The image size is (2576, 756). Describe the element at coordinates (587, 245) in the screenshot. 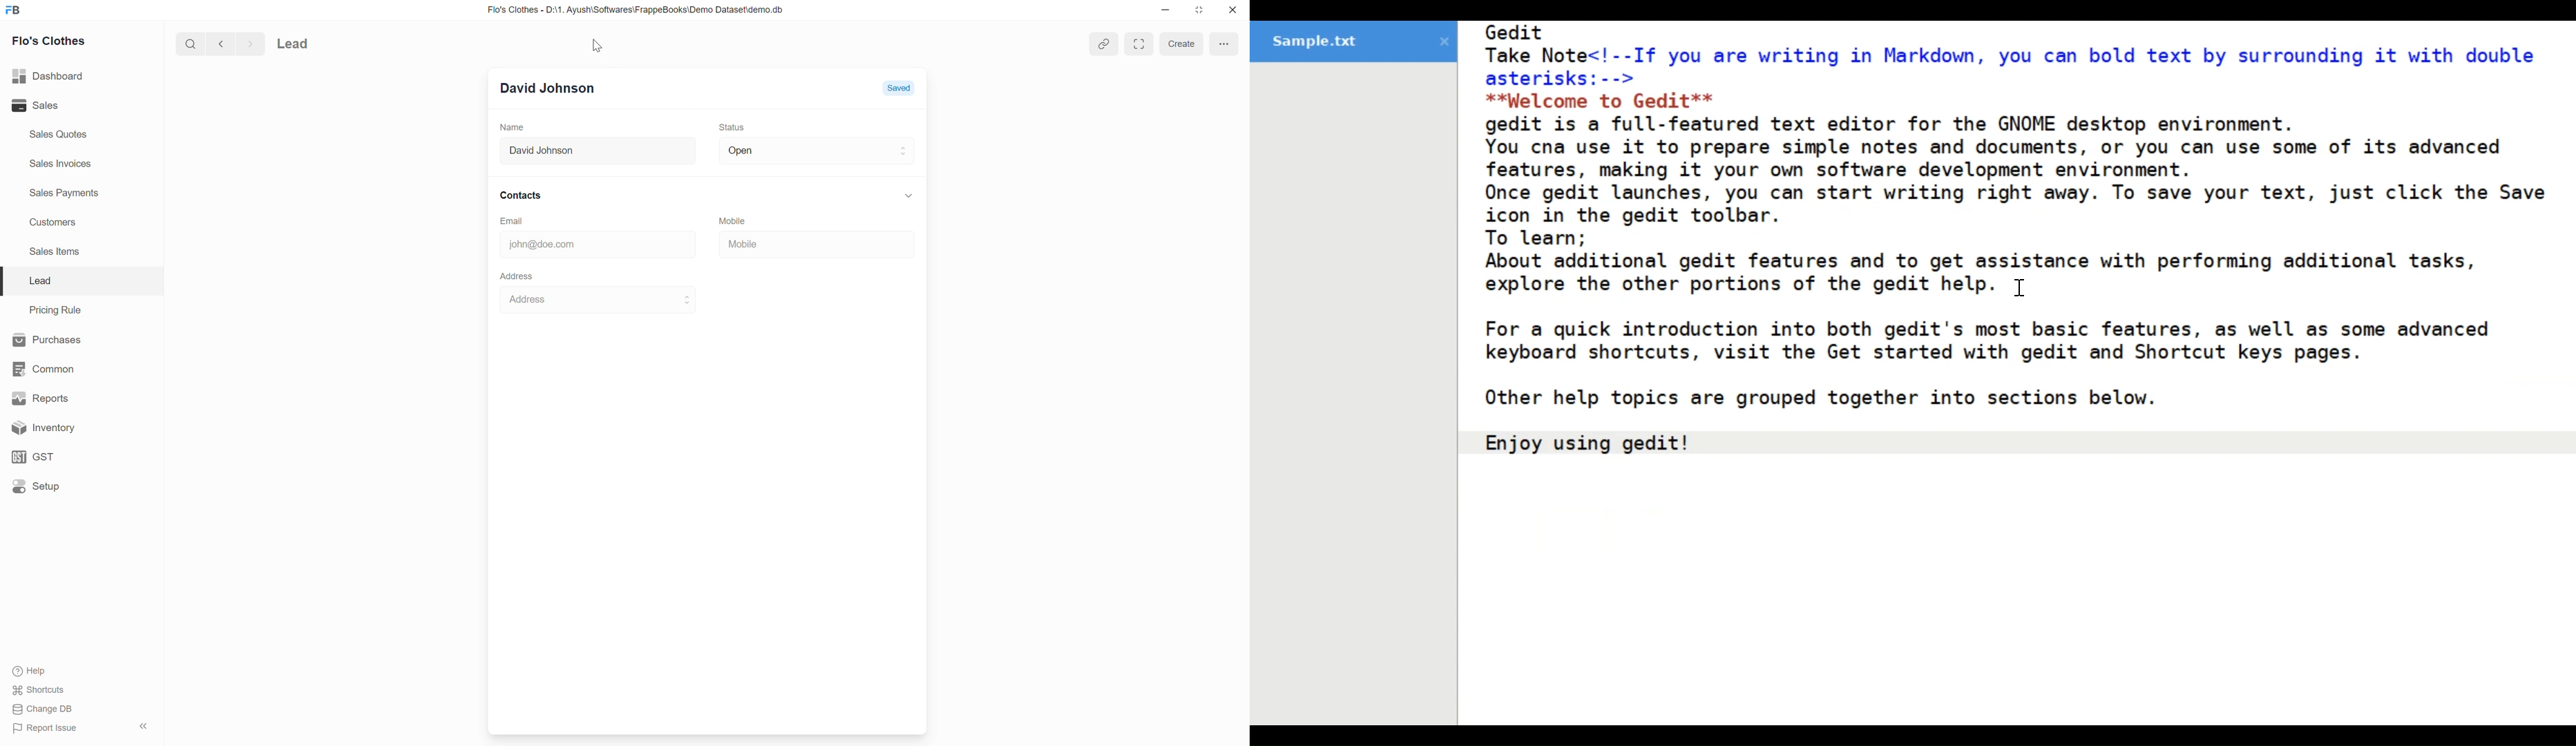

I see `john@doe.com` at that location.